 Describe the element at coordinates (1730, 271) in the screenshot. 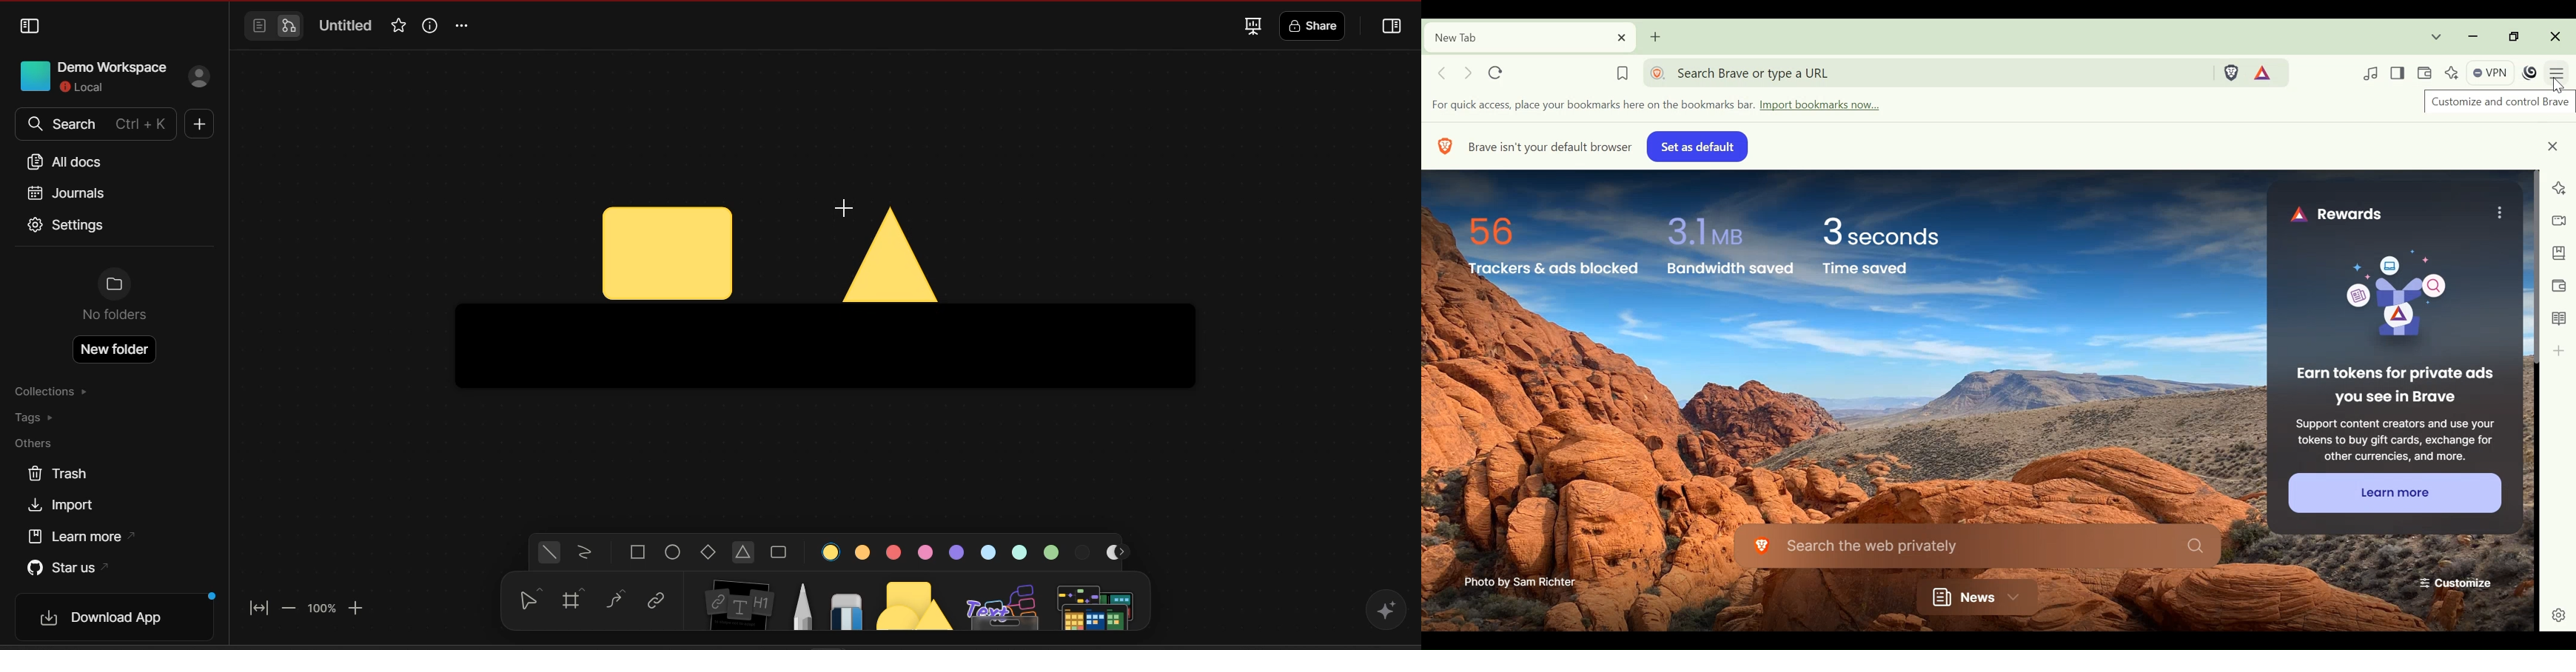

I see `Bandwidth saved` at that location.